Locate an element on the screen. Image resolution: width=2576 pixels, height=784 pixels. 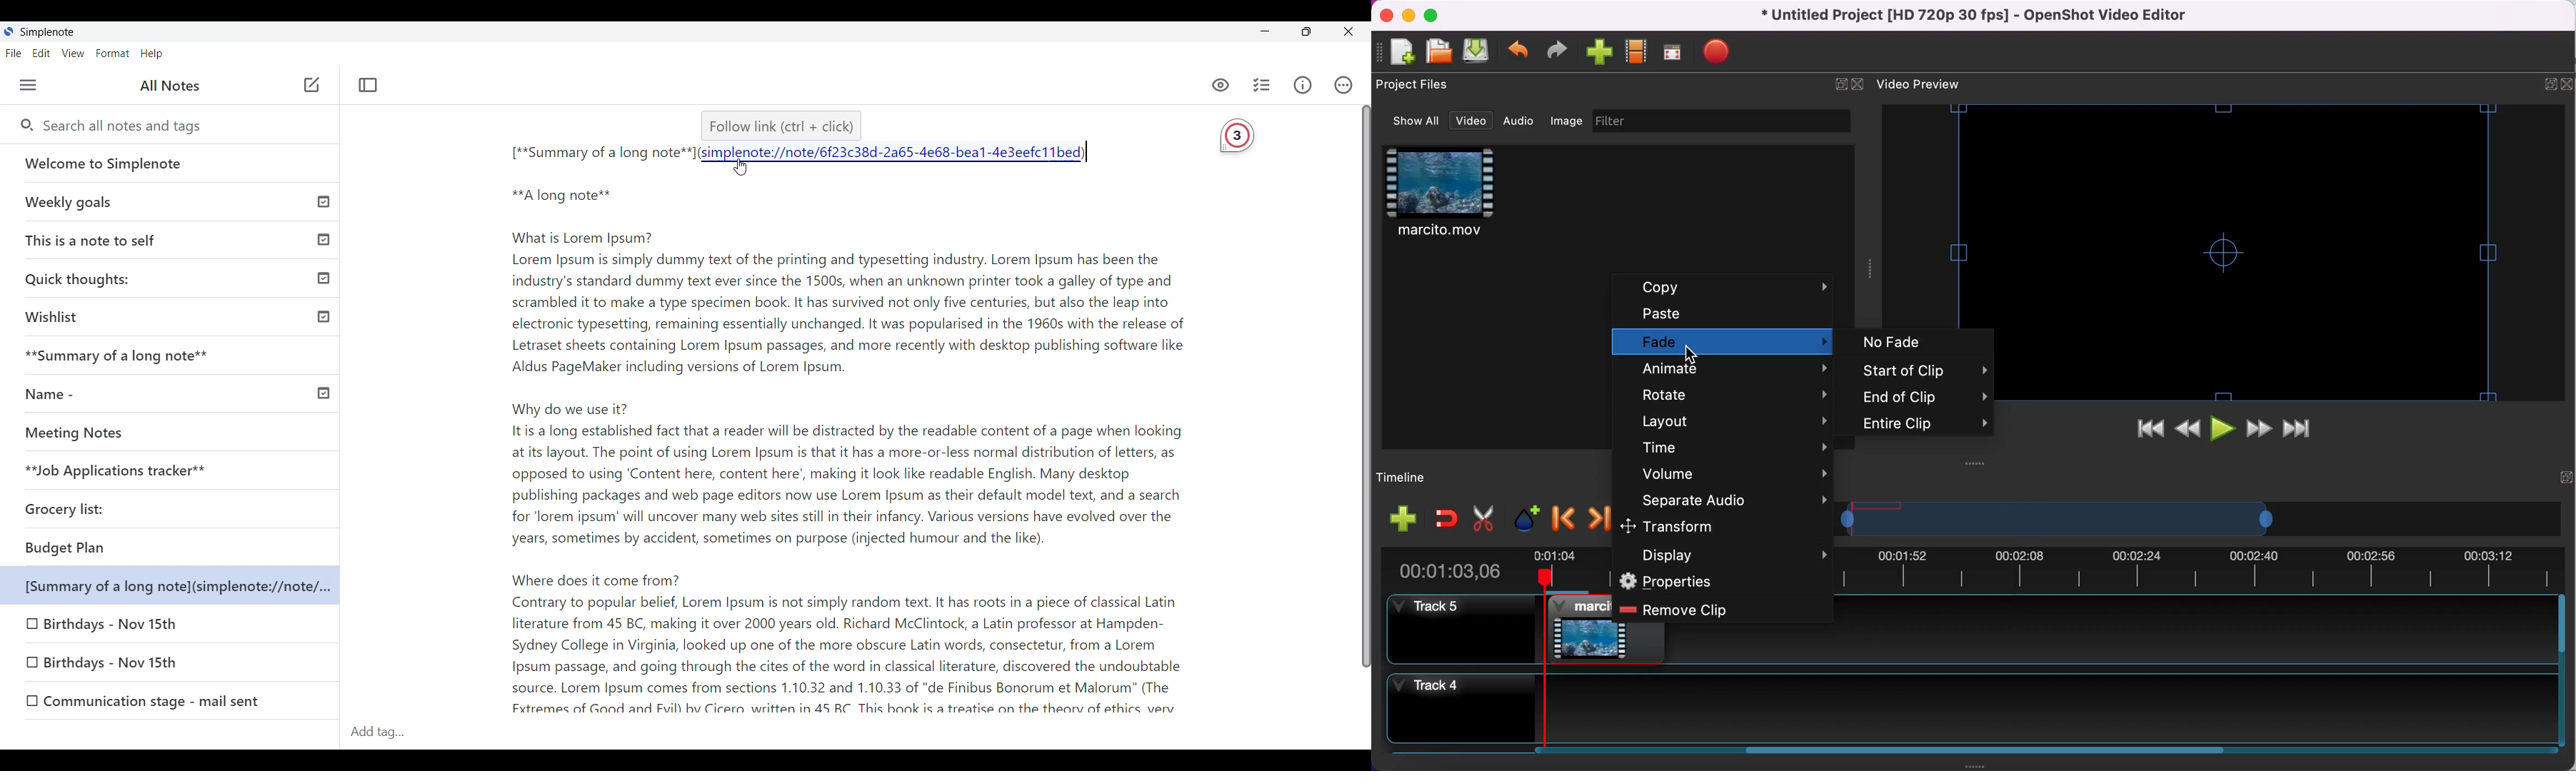
timebar is located at coordinates (1574, 570).